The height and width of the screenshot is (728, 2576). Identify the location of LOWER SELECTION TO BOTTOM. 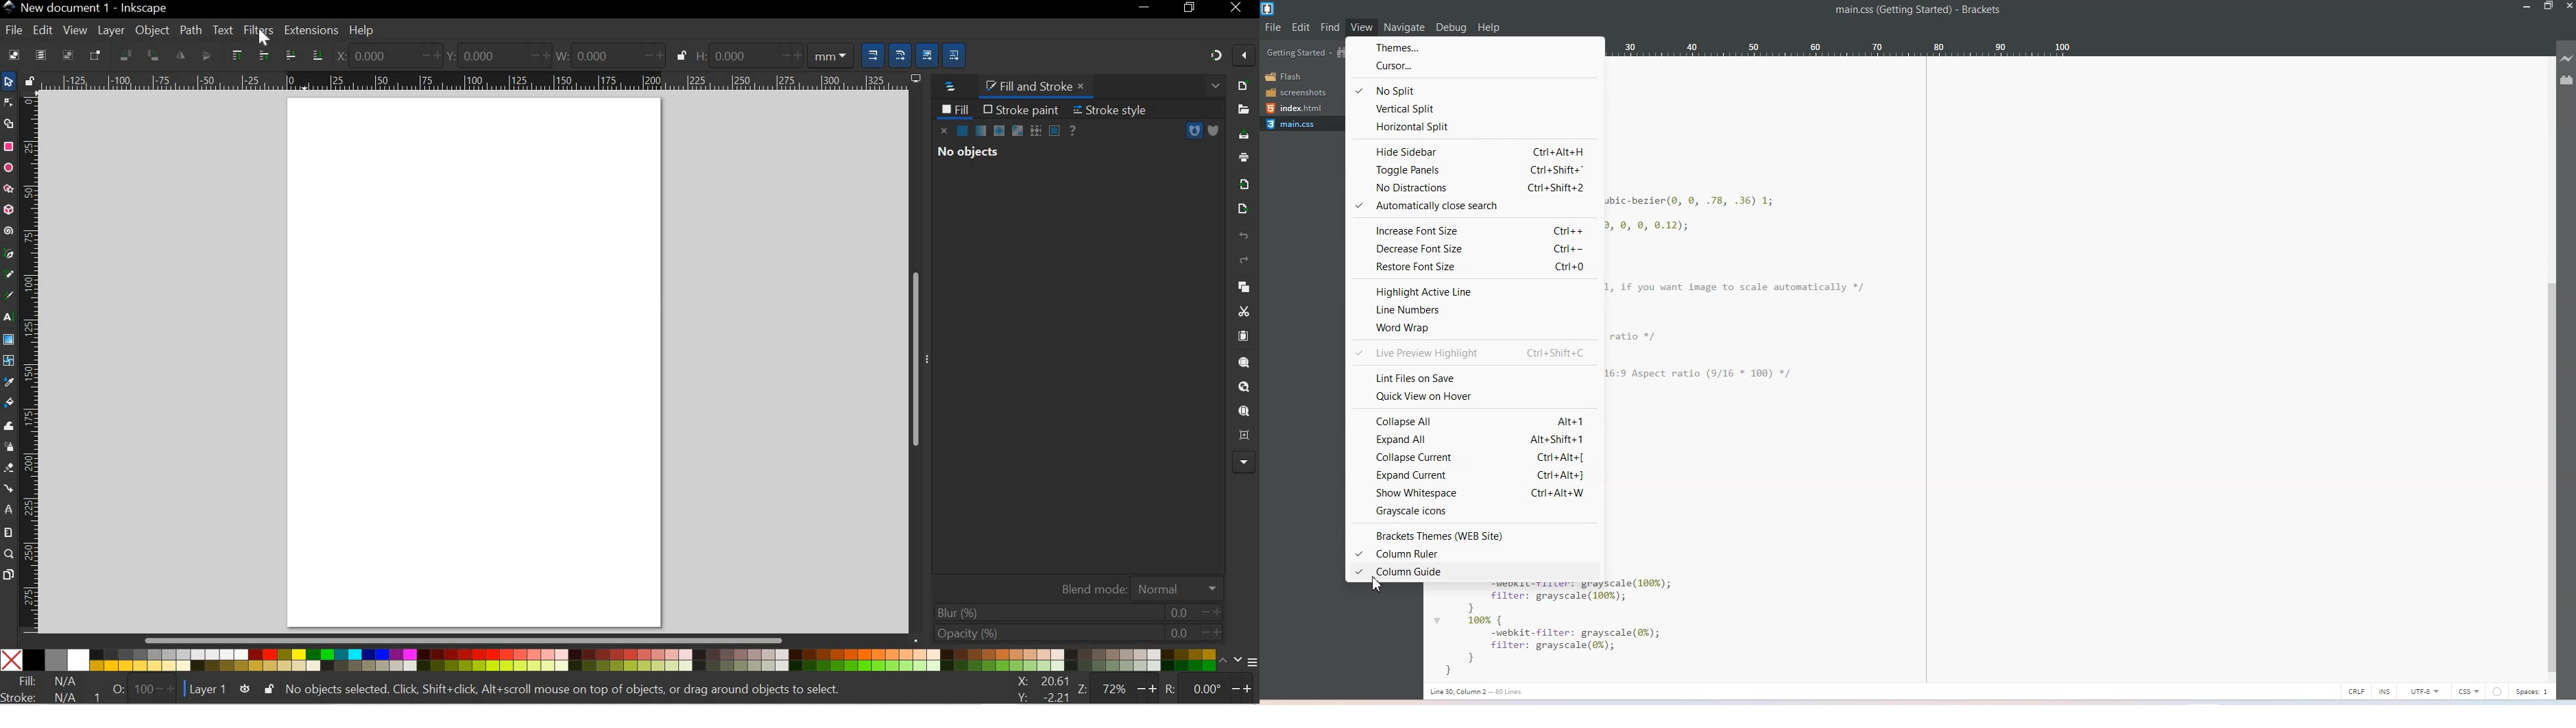
(315, 54).